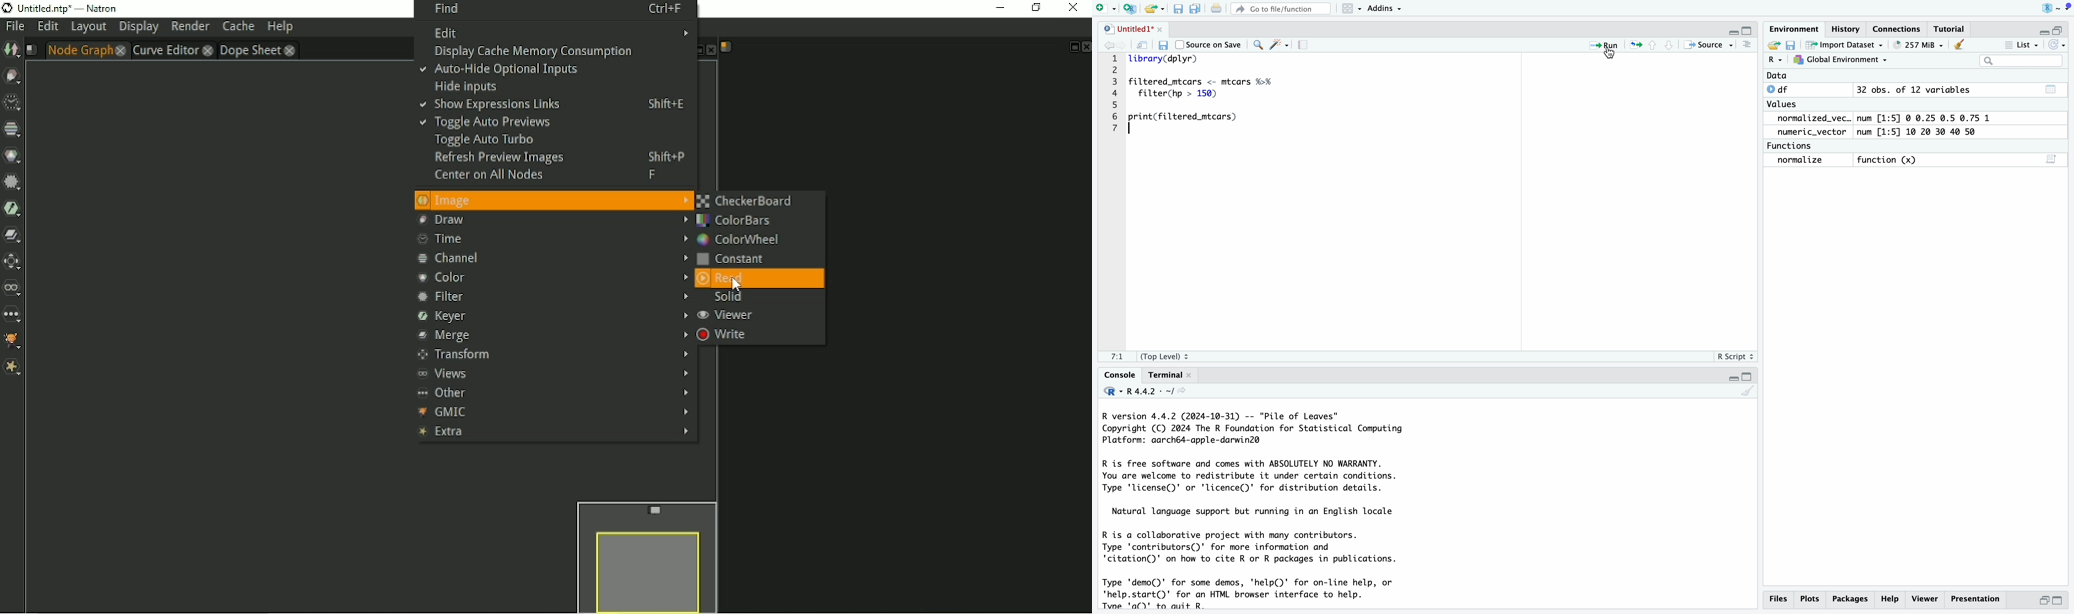 The image size is (2100, 616). I want to click on R dropdown, so click(1776, 60).